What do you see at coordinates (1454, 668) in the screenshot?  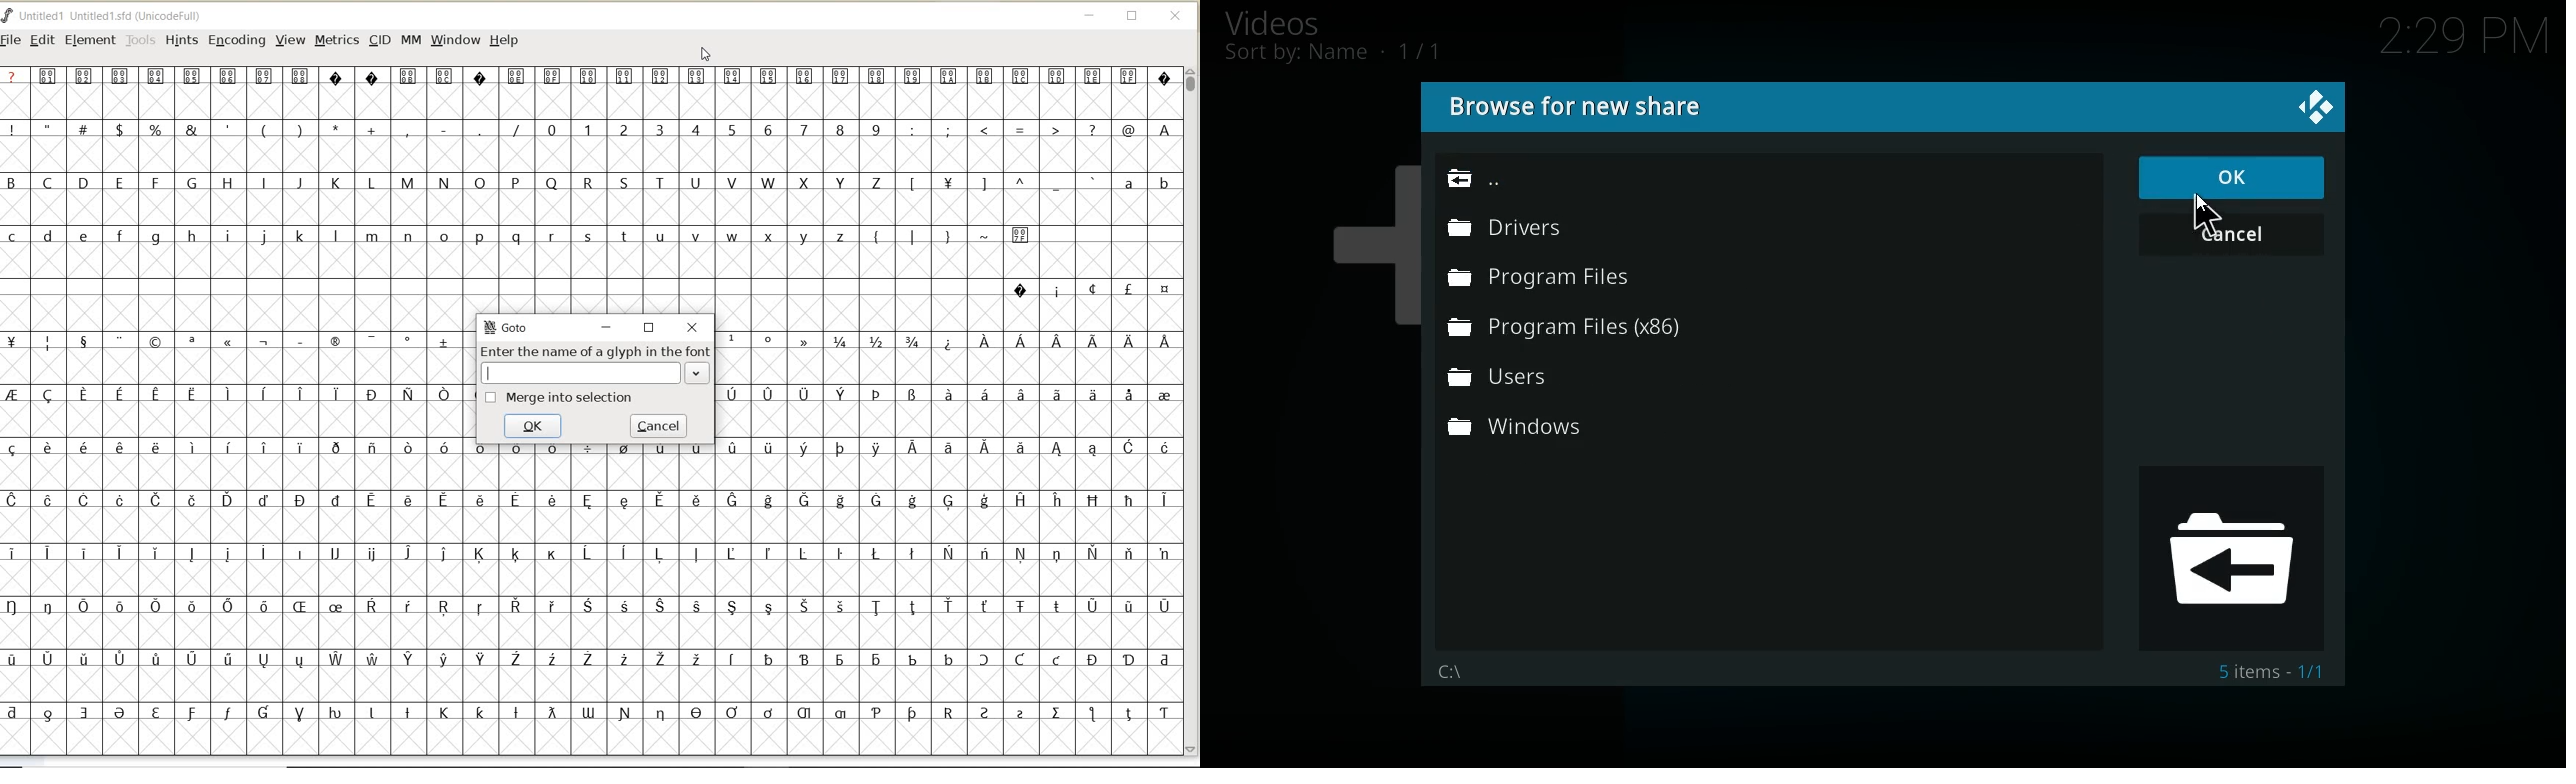 I see `c:\` at bounding box center [1454, 668].